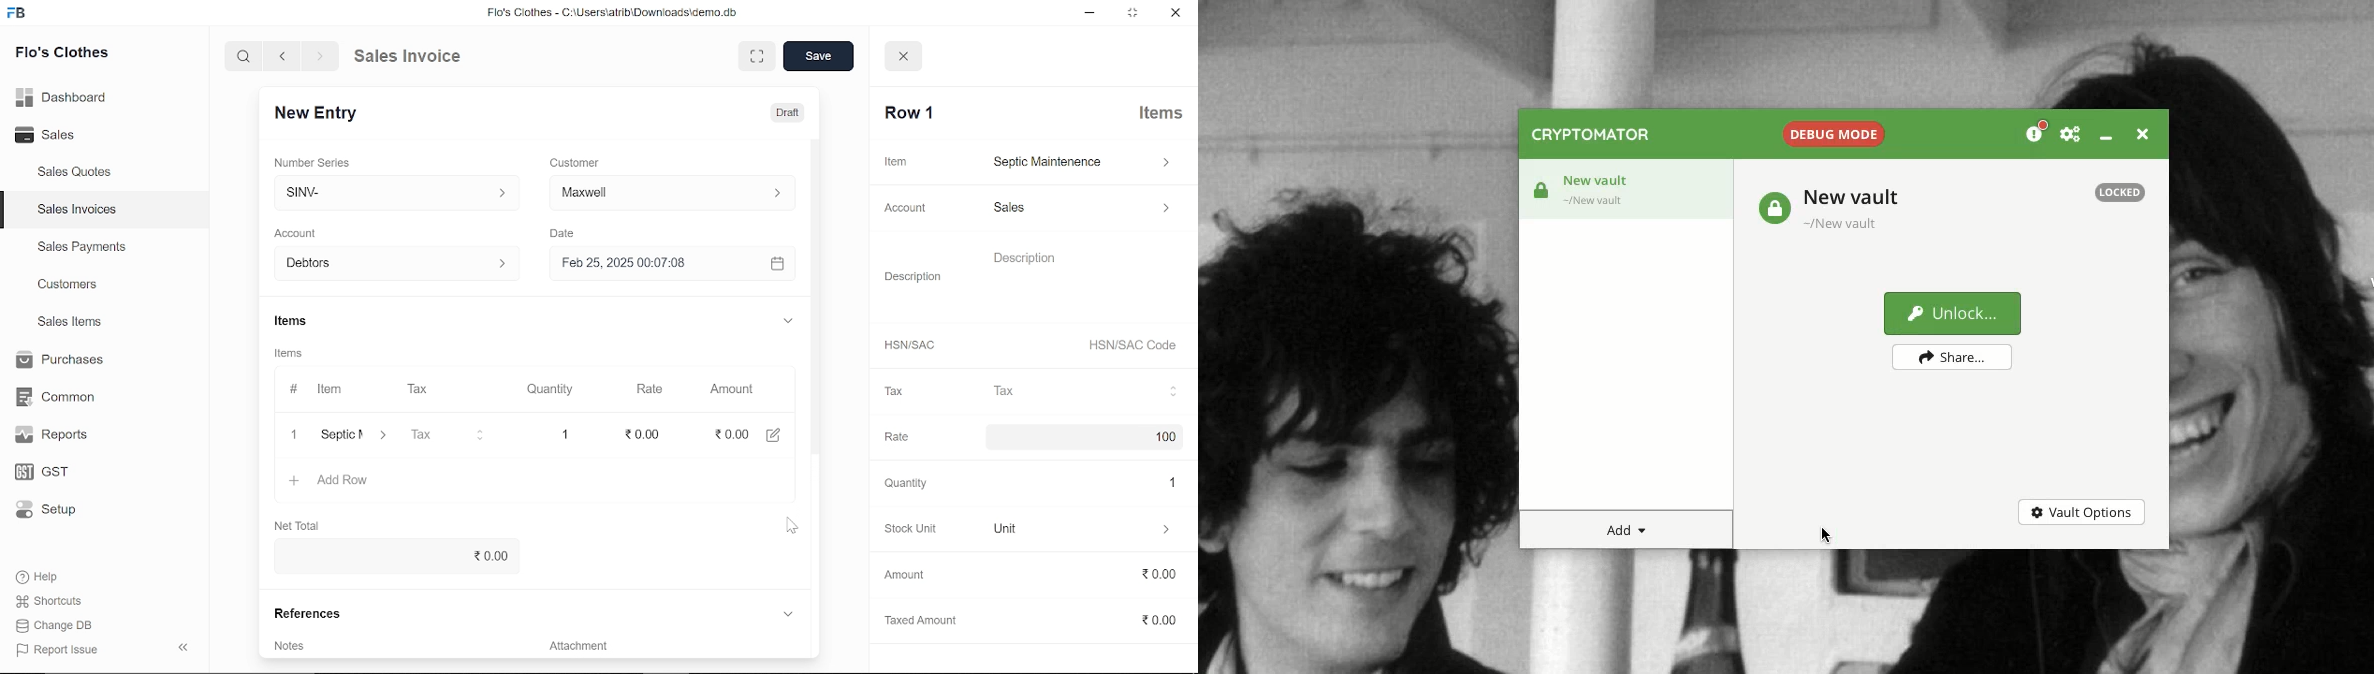 This screenshot has width=2380, height=700. I want to click on edit rate, so click(643, 433).